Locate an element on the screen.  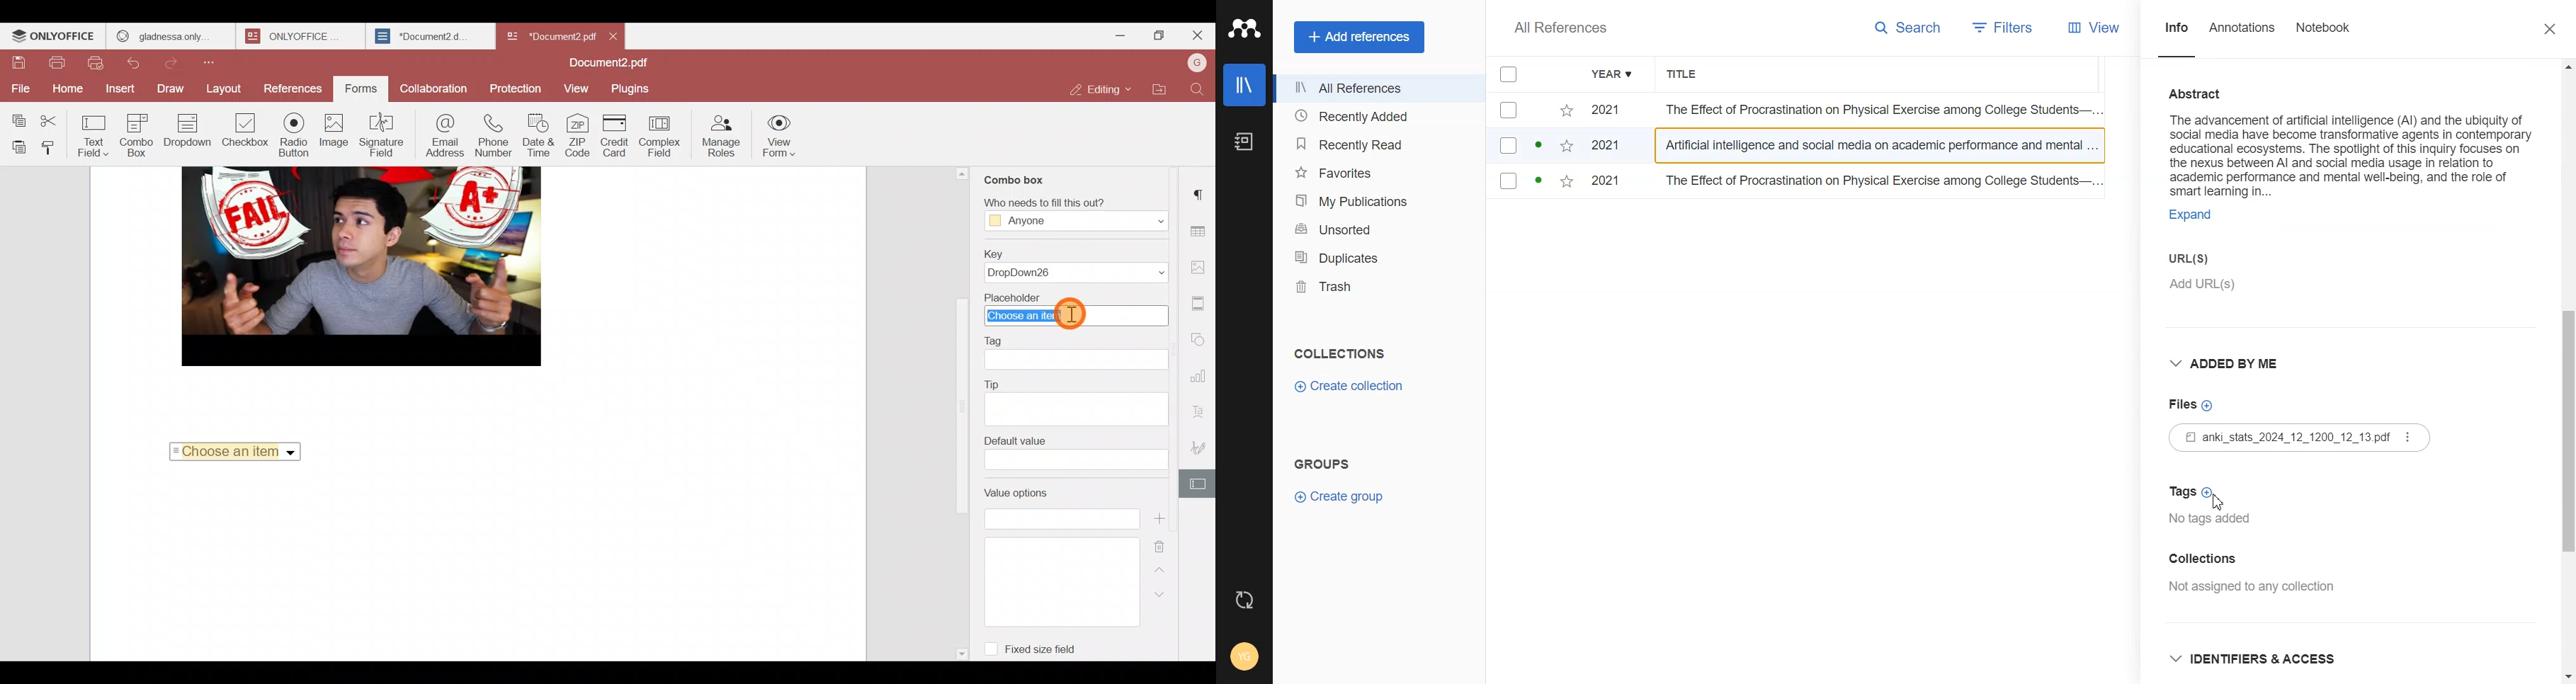
Signature field is located at coordinates (381, 134).